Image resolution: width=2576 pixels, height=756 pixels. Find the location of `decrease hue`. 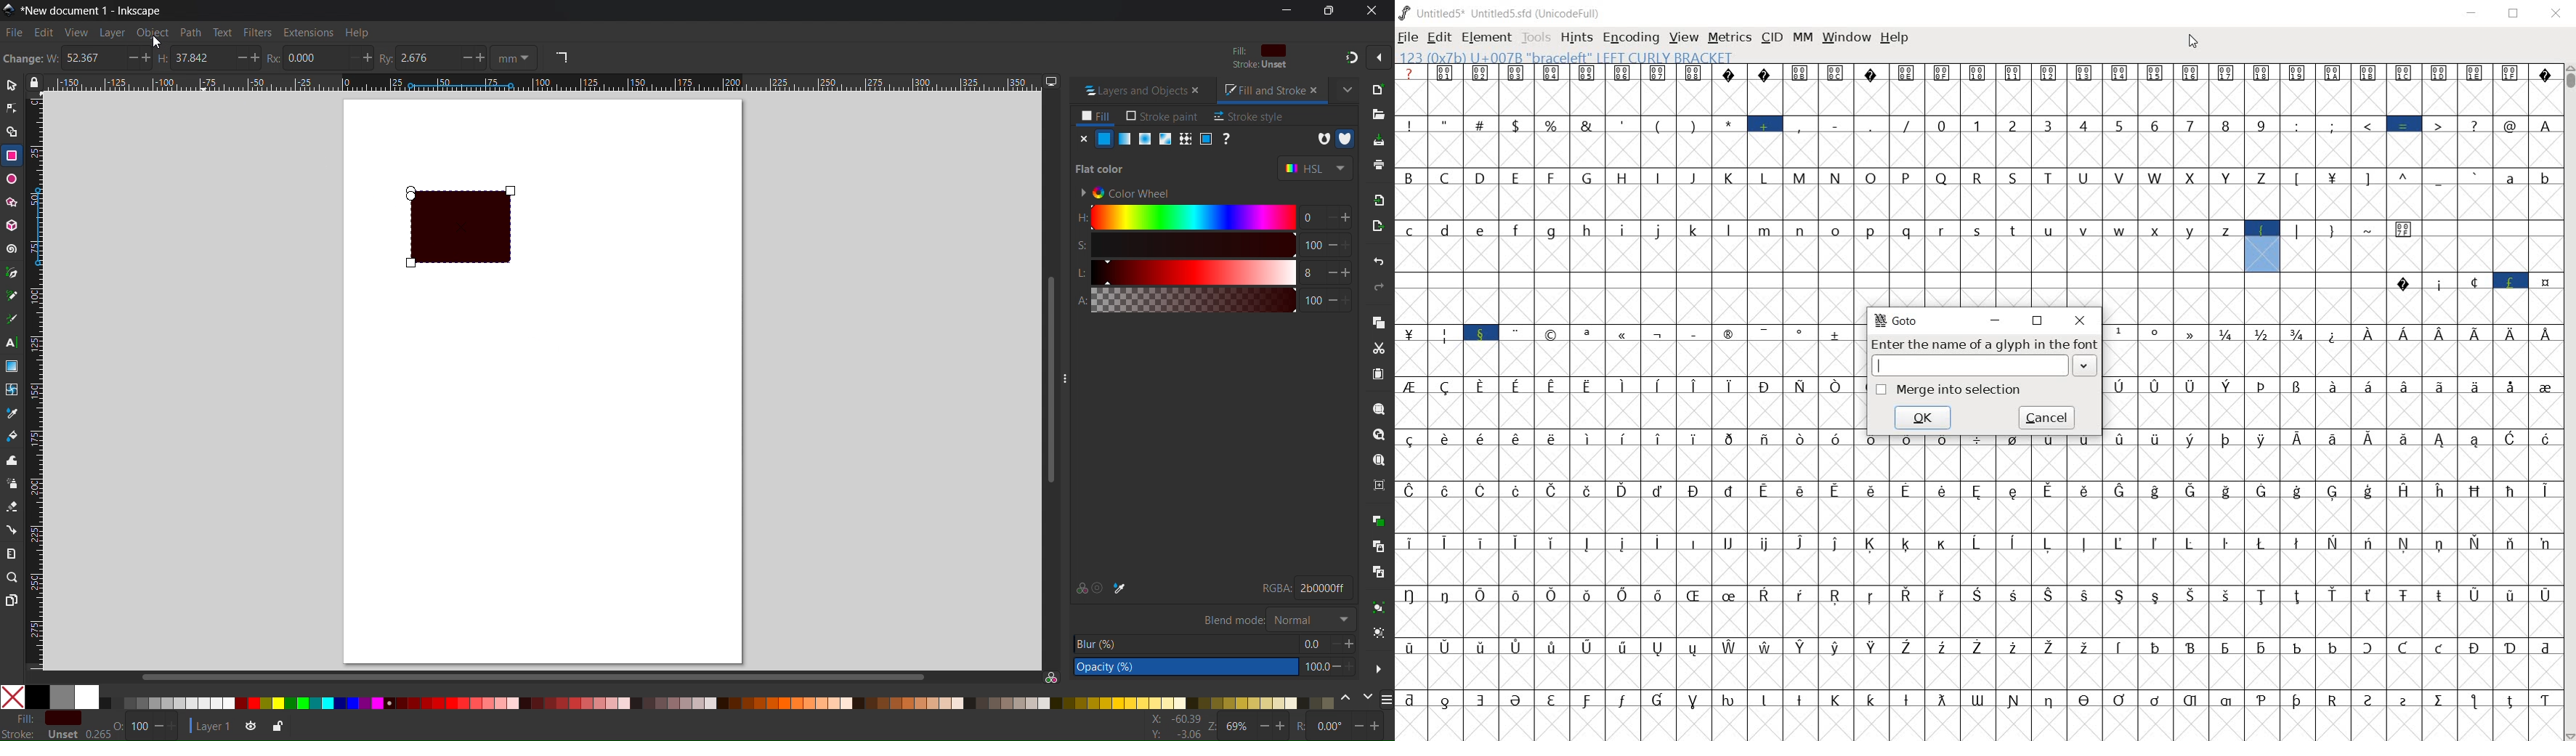

decrease hue is located at coordinates (1348, 219).